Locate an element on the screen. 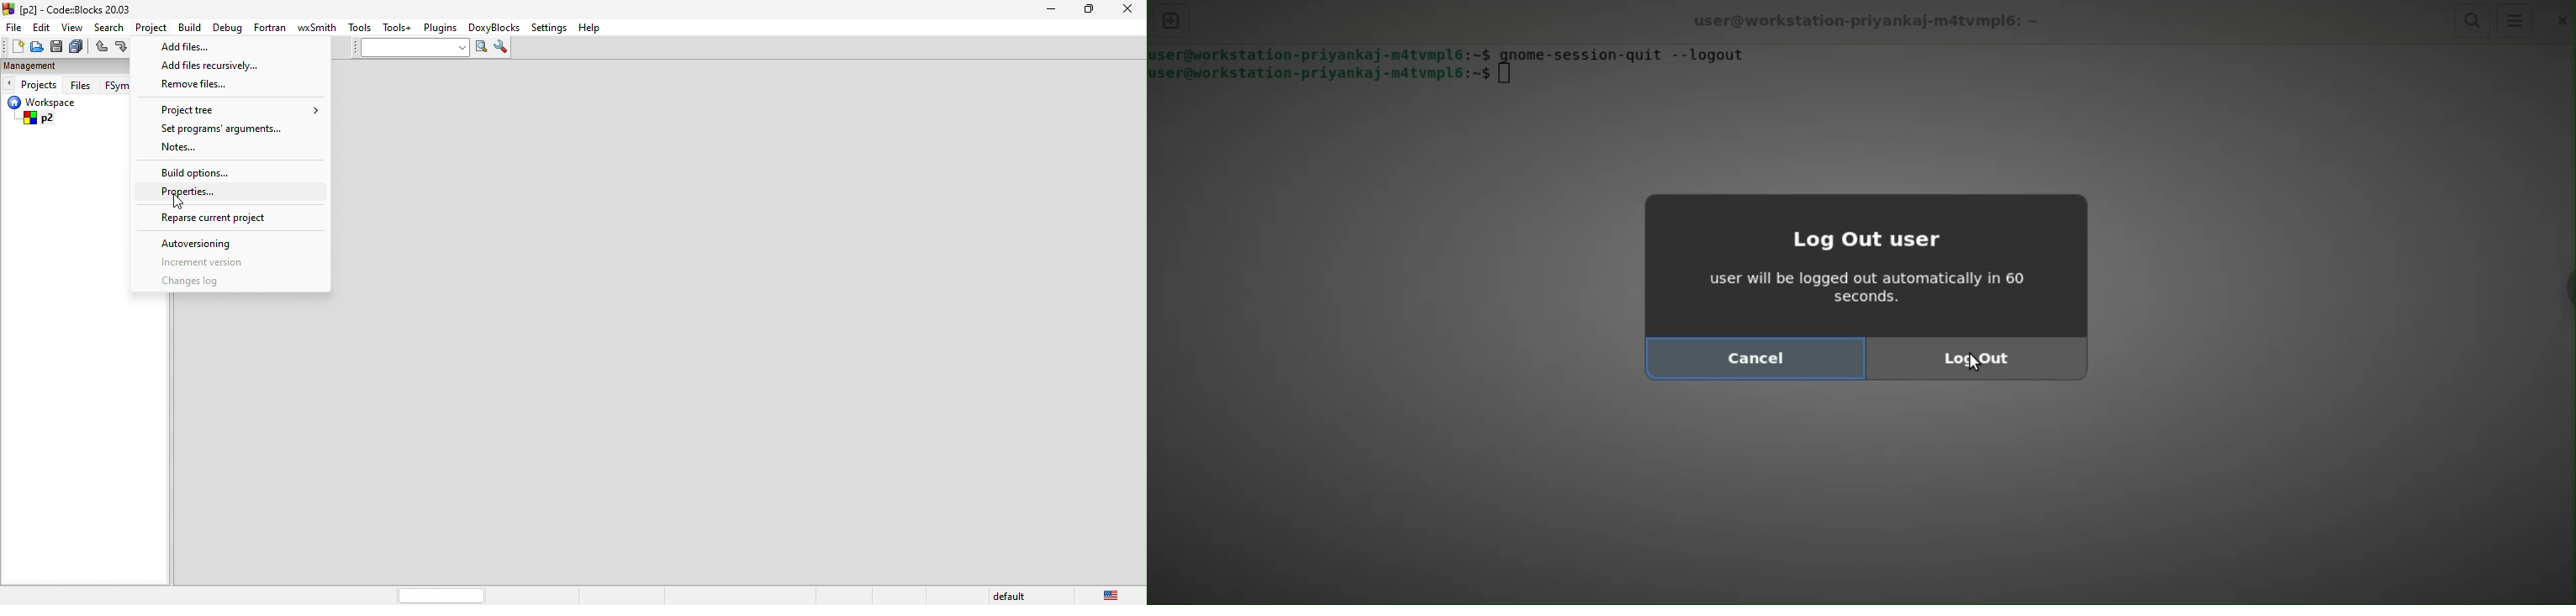 The image size is (2576, 616). united state is located at coordinates (1113, 594).